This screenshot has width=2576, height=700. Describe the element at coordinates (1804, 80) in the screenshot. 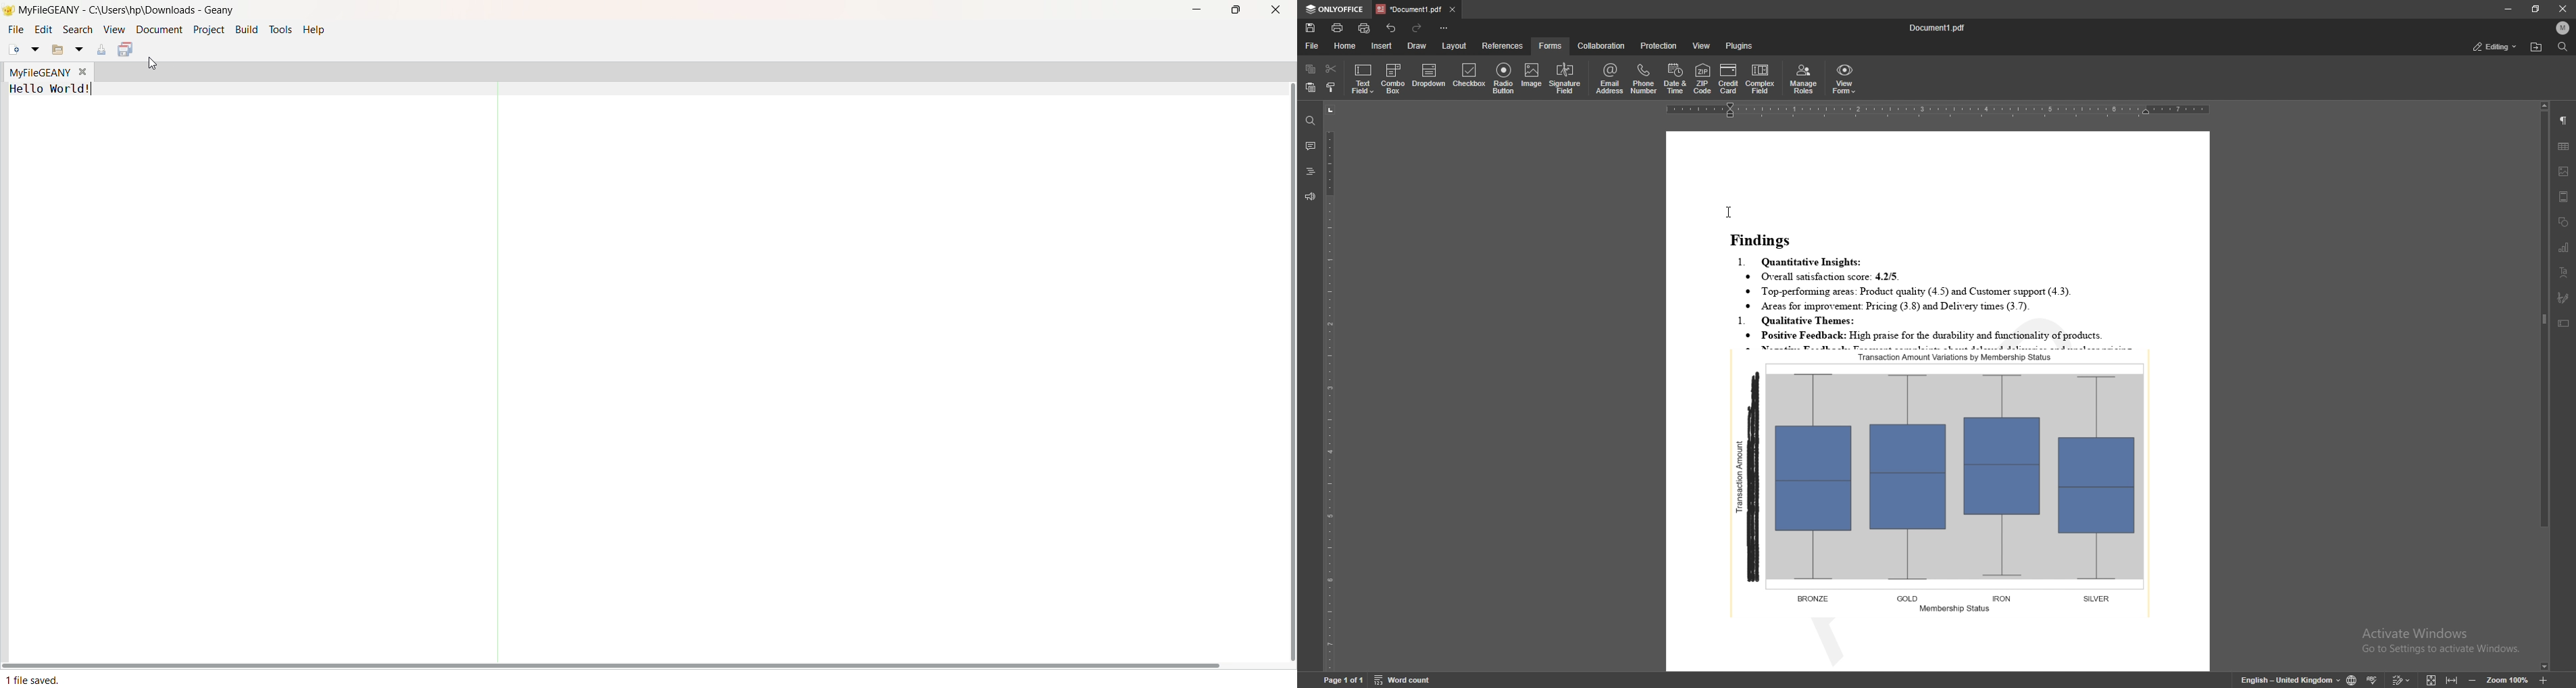

I see `manage roles` at that location.